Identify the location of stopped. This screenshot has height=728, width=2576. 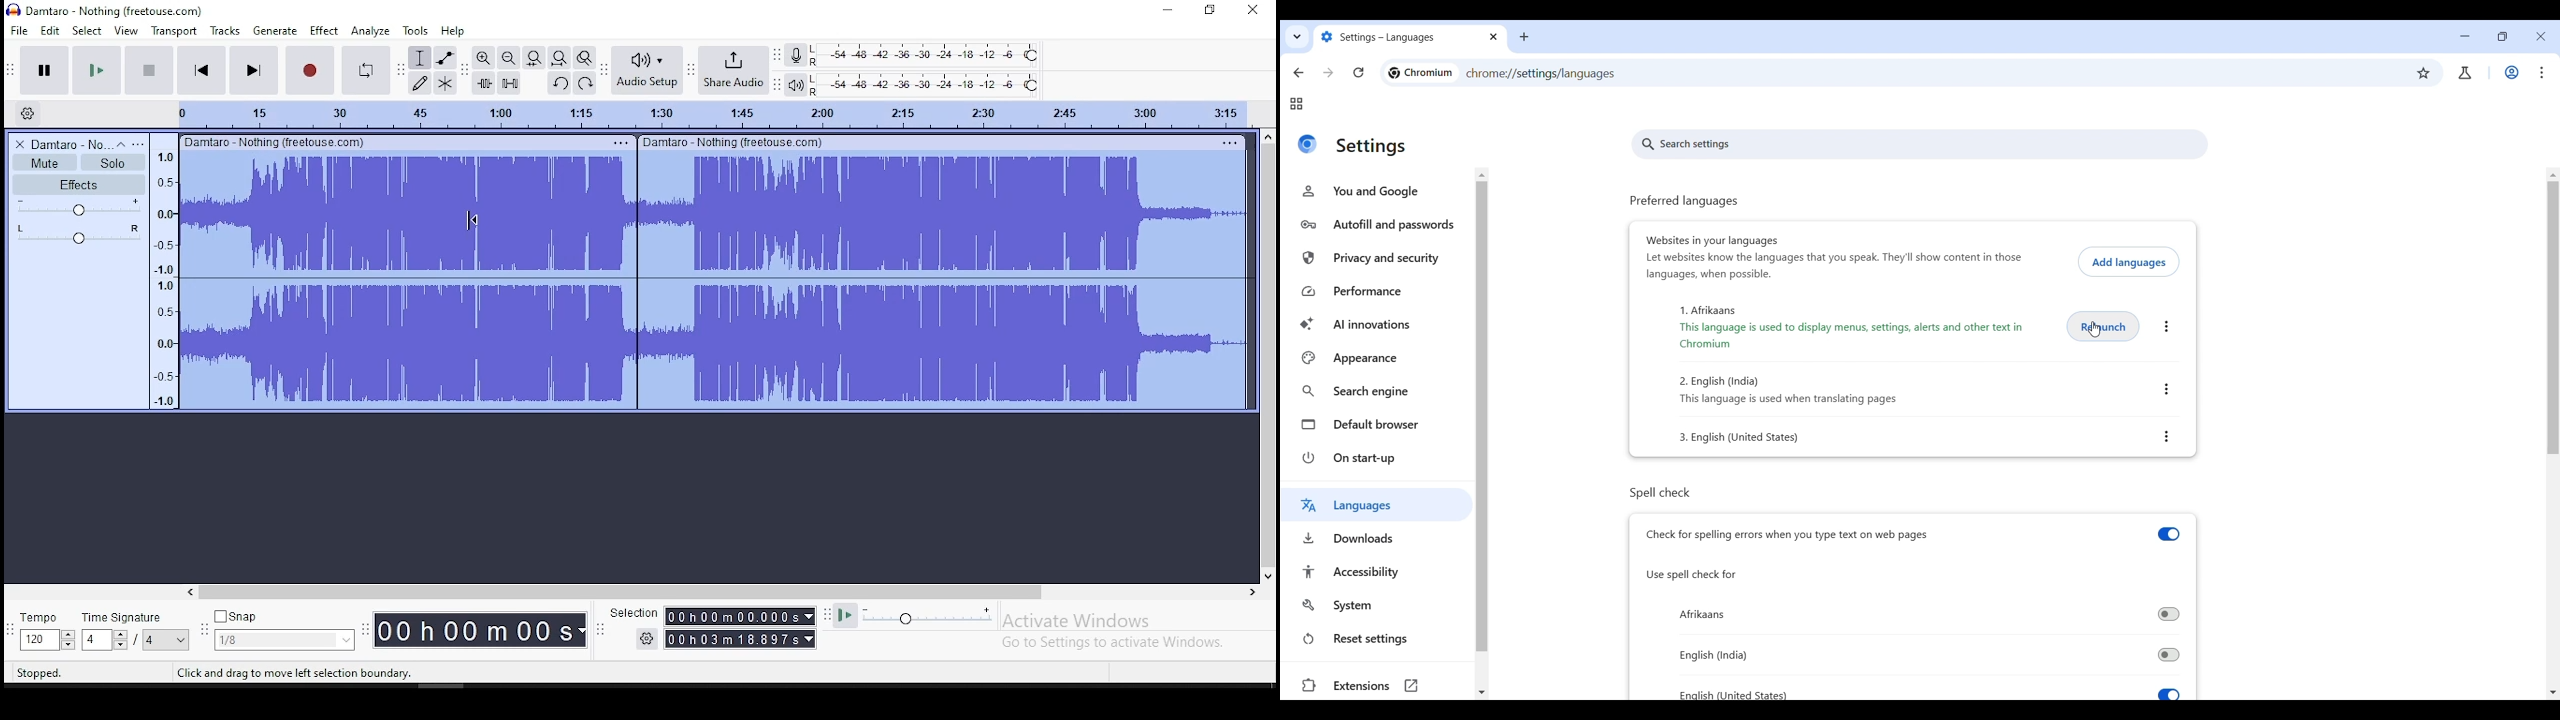
(40, 673).